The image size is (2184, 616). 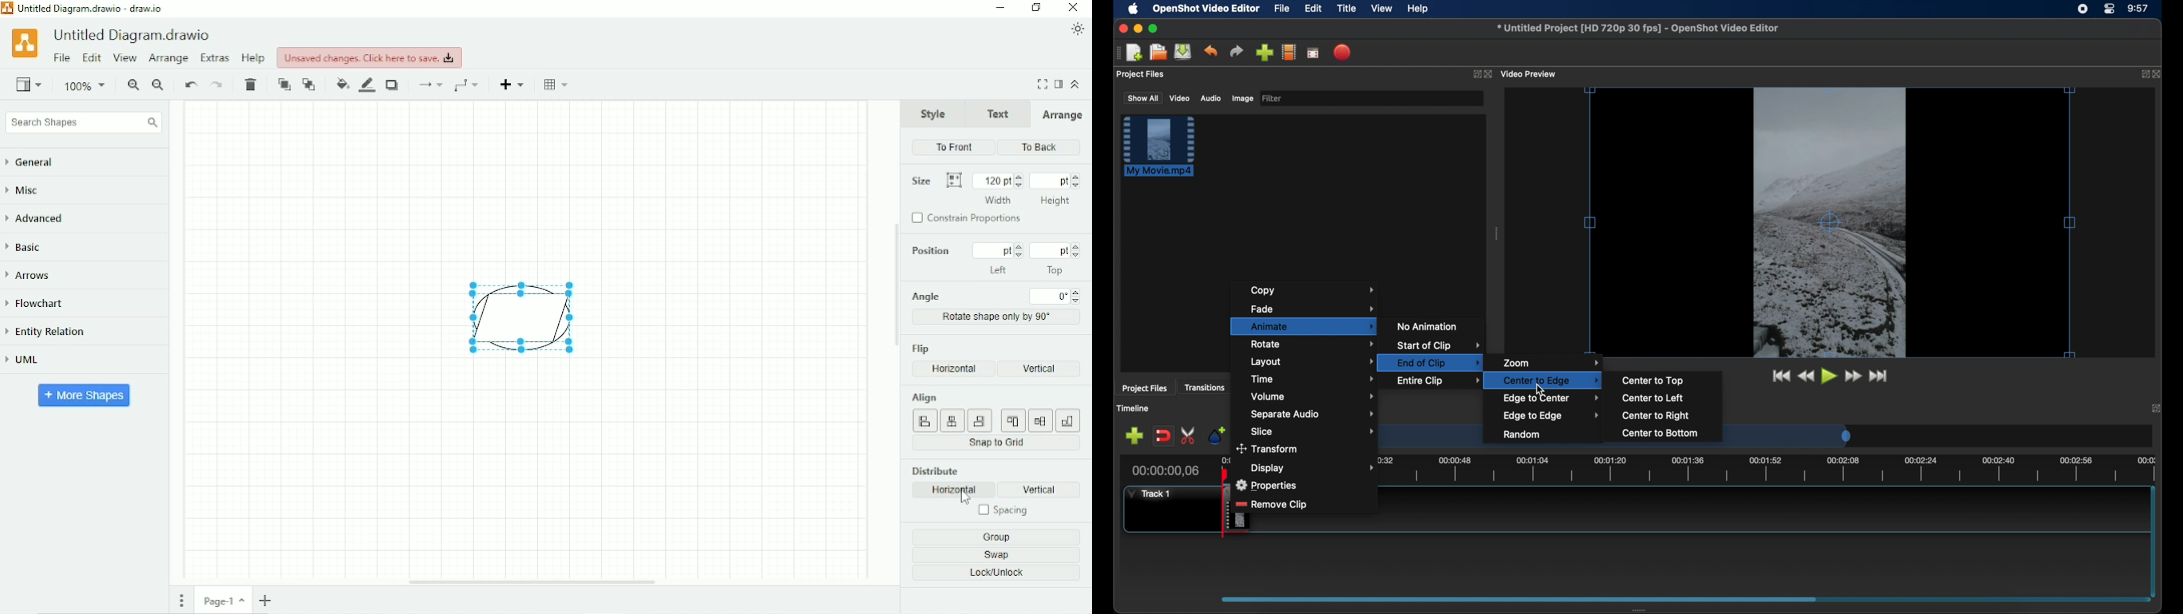 I want to click on Style, so click(x=934, y=113).